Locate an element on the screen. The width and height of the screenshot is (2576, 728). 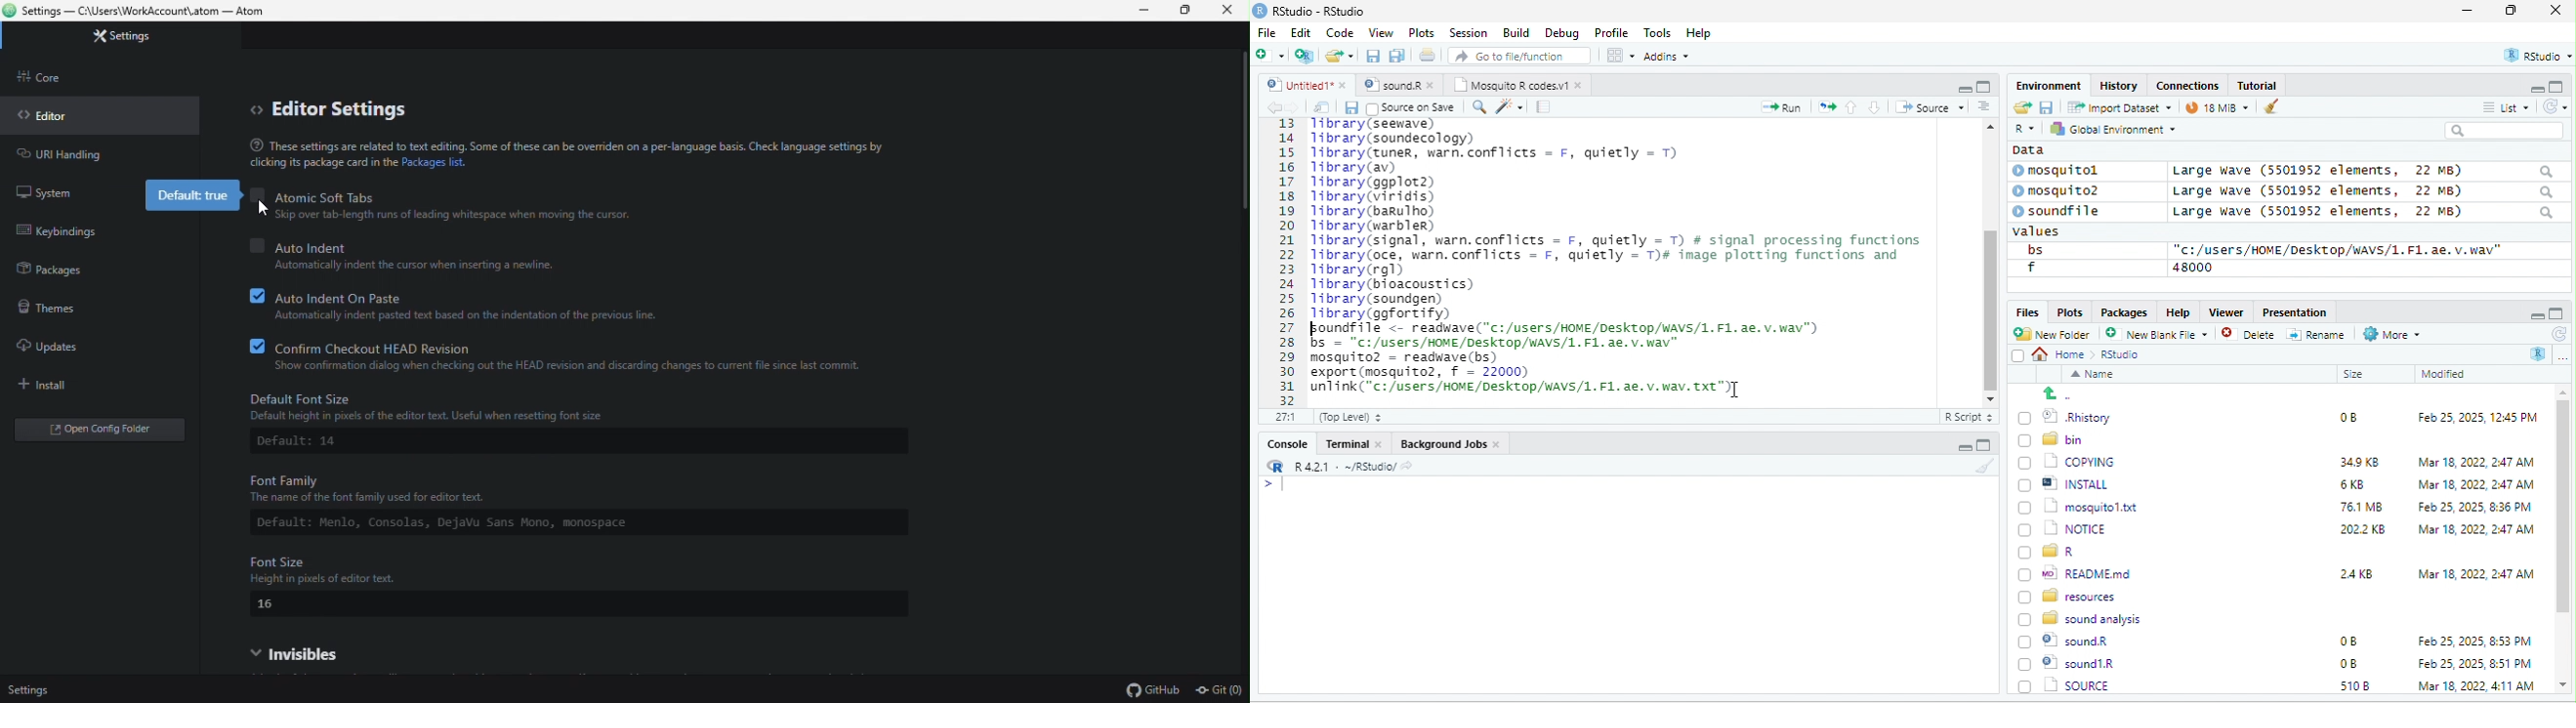
” Go to file/function is located at coordinates (1521, 57).